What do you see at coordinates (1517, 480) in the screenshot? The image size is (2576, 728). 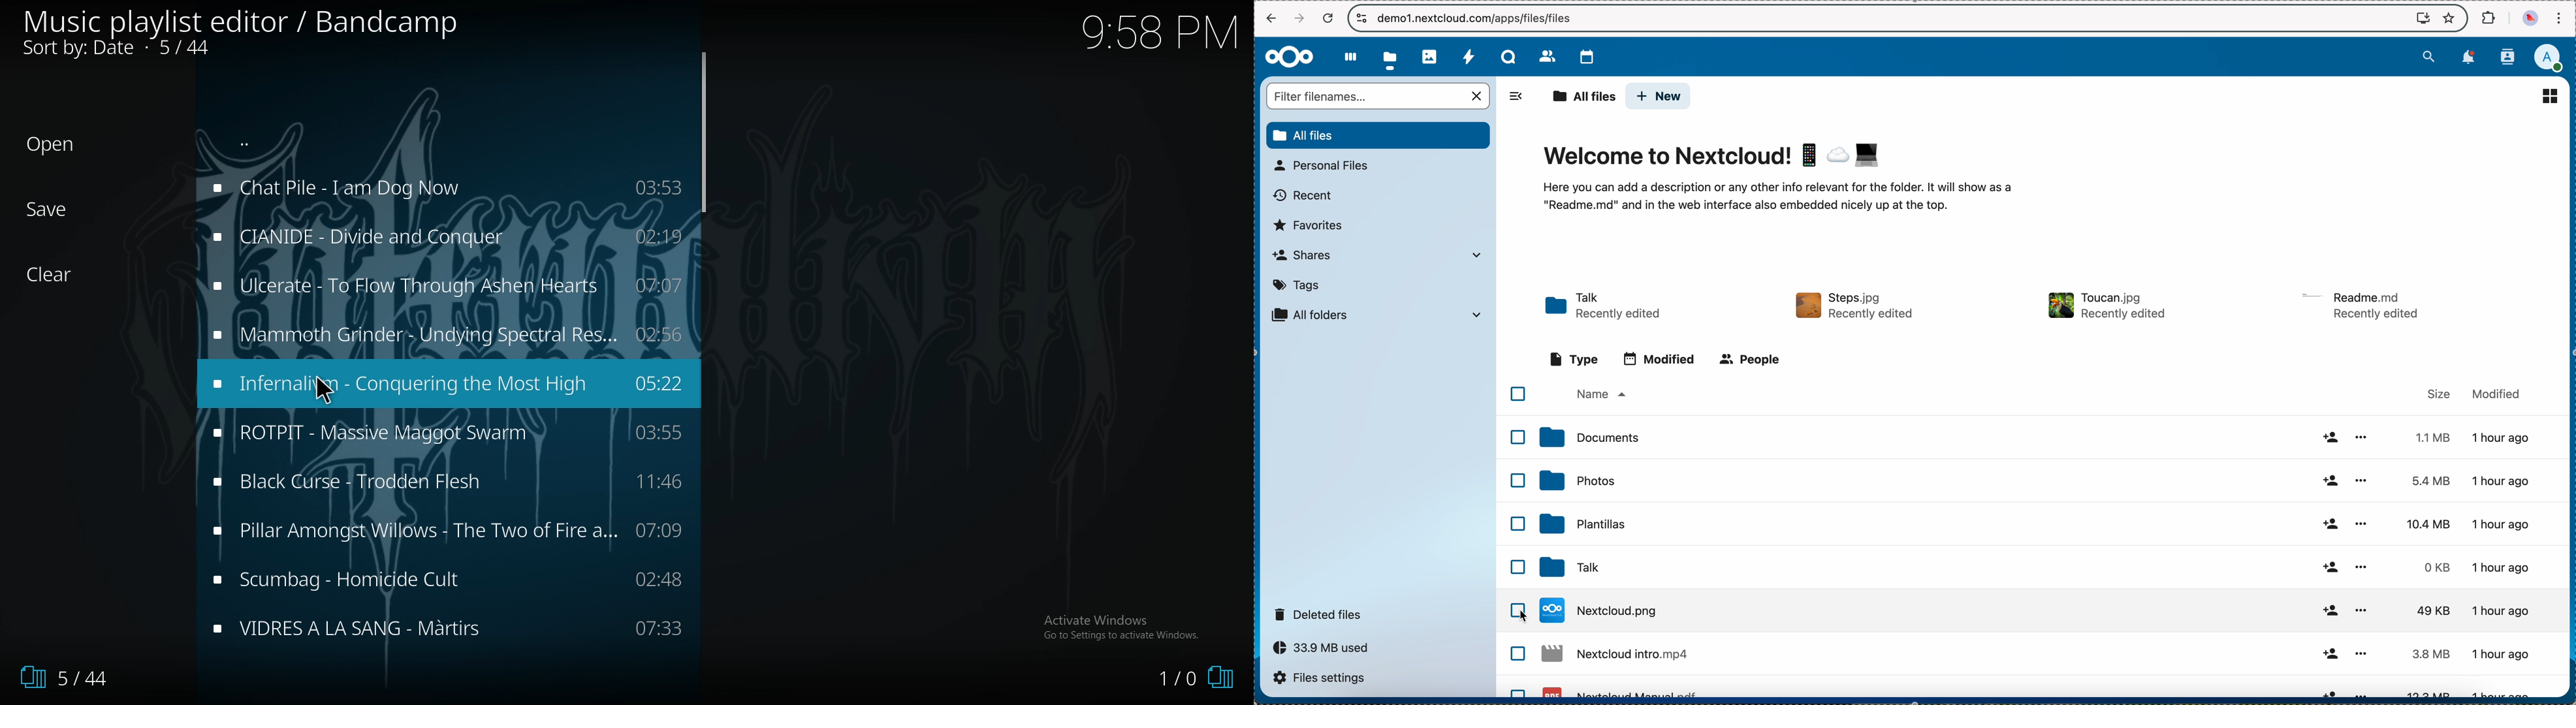 I see `checkbox list` at bounding box center [1517, 480].